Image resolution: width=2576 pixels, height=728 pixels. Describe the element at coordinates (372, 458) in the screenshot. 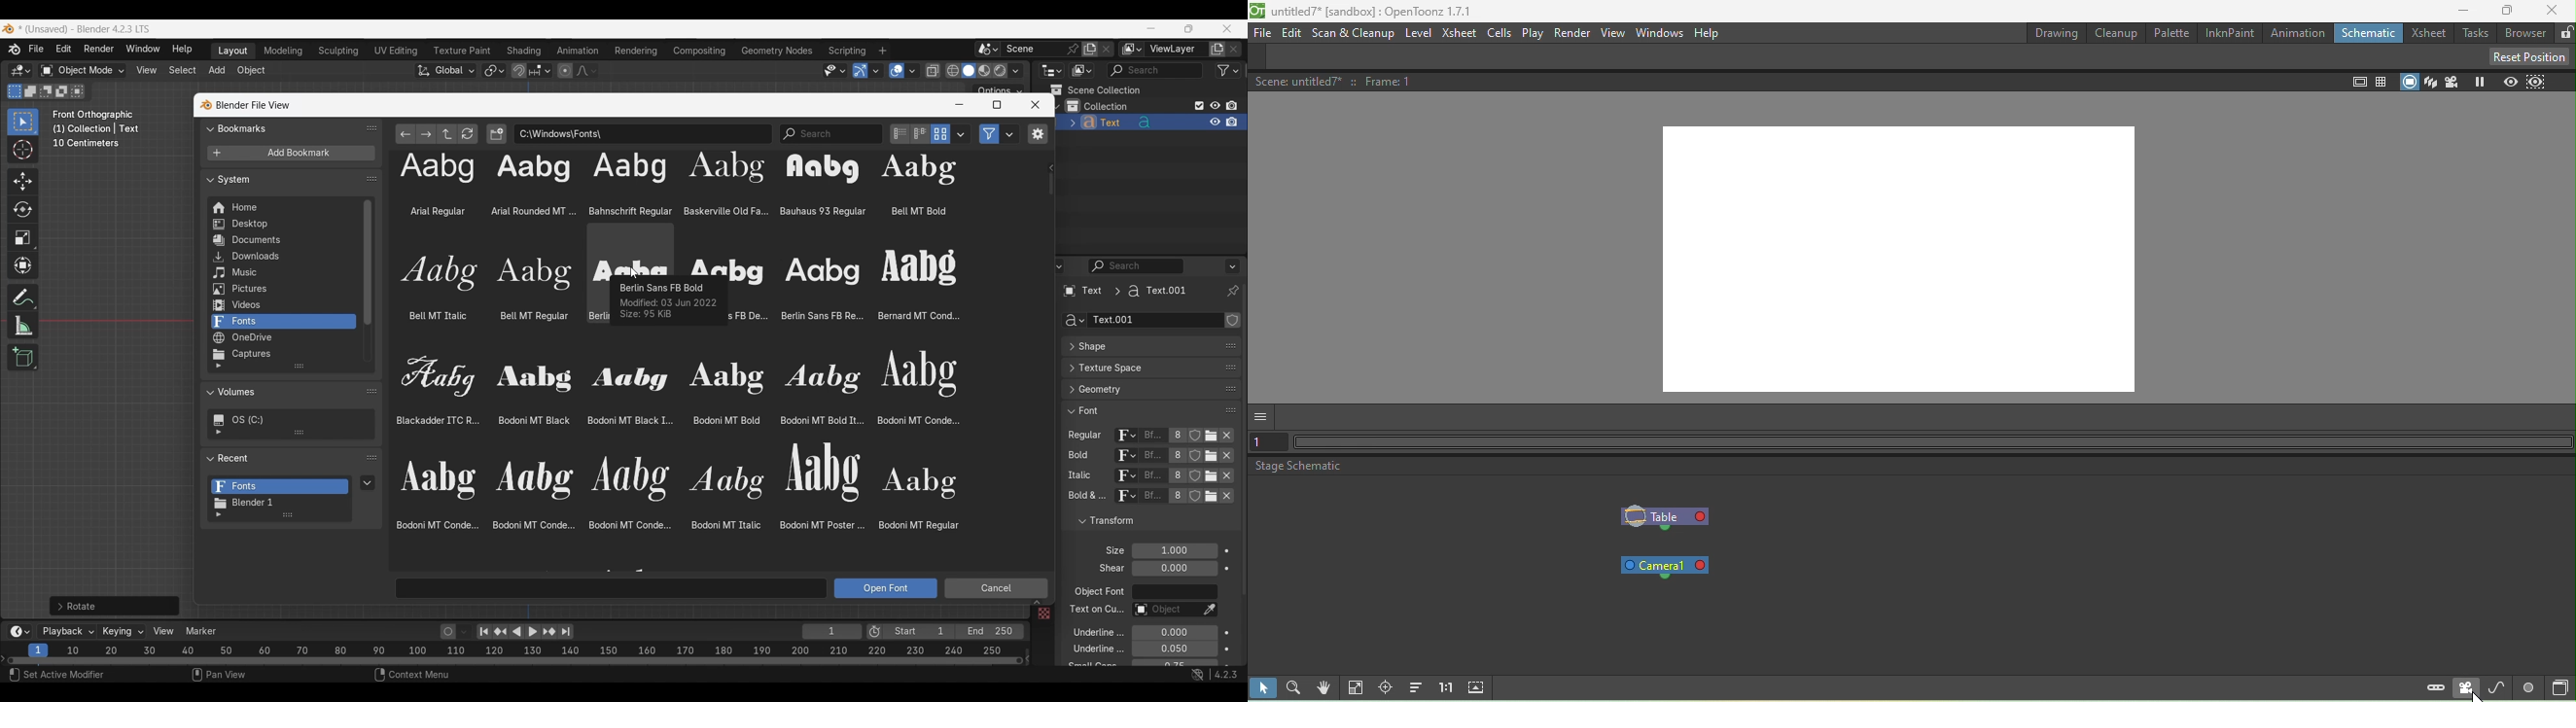

I see `Change order in list` at that location.